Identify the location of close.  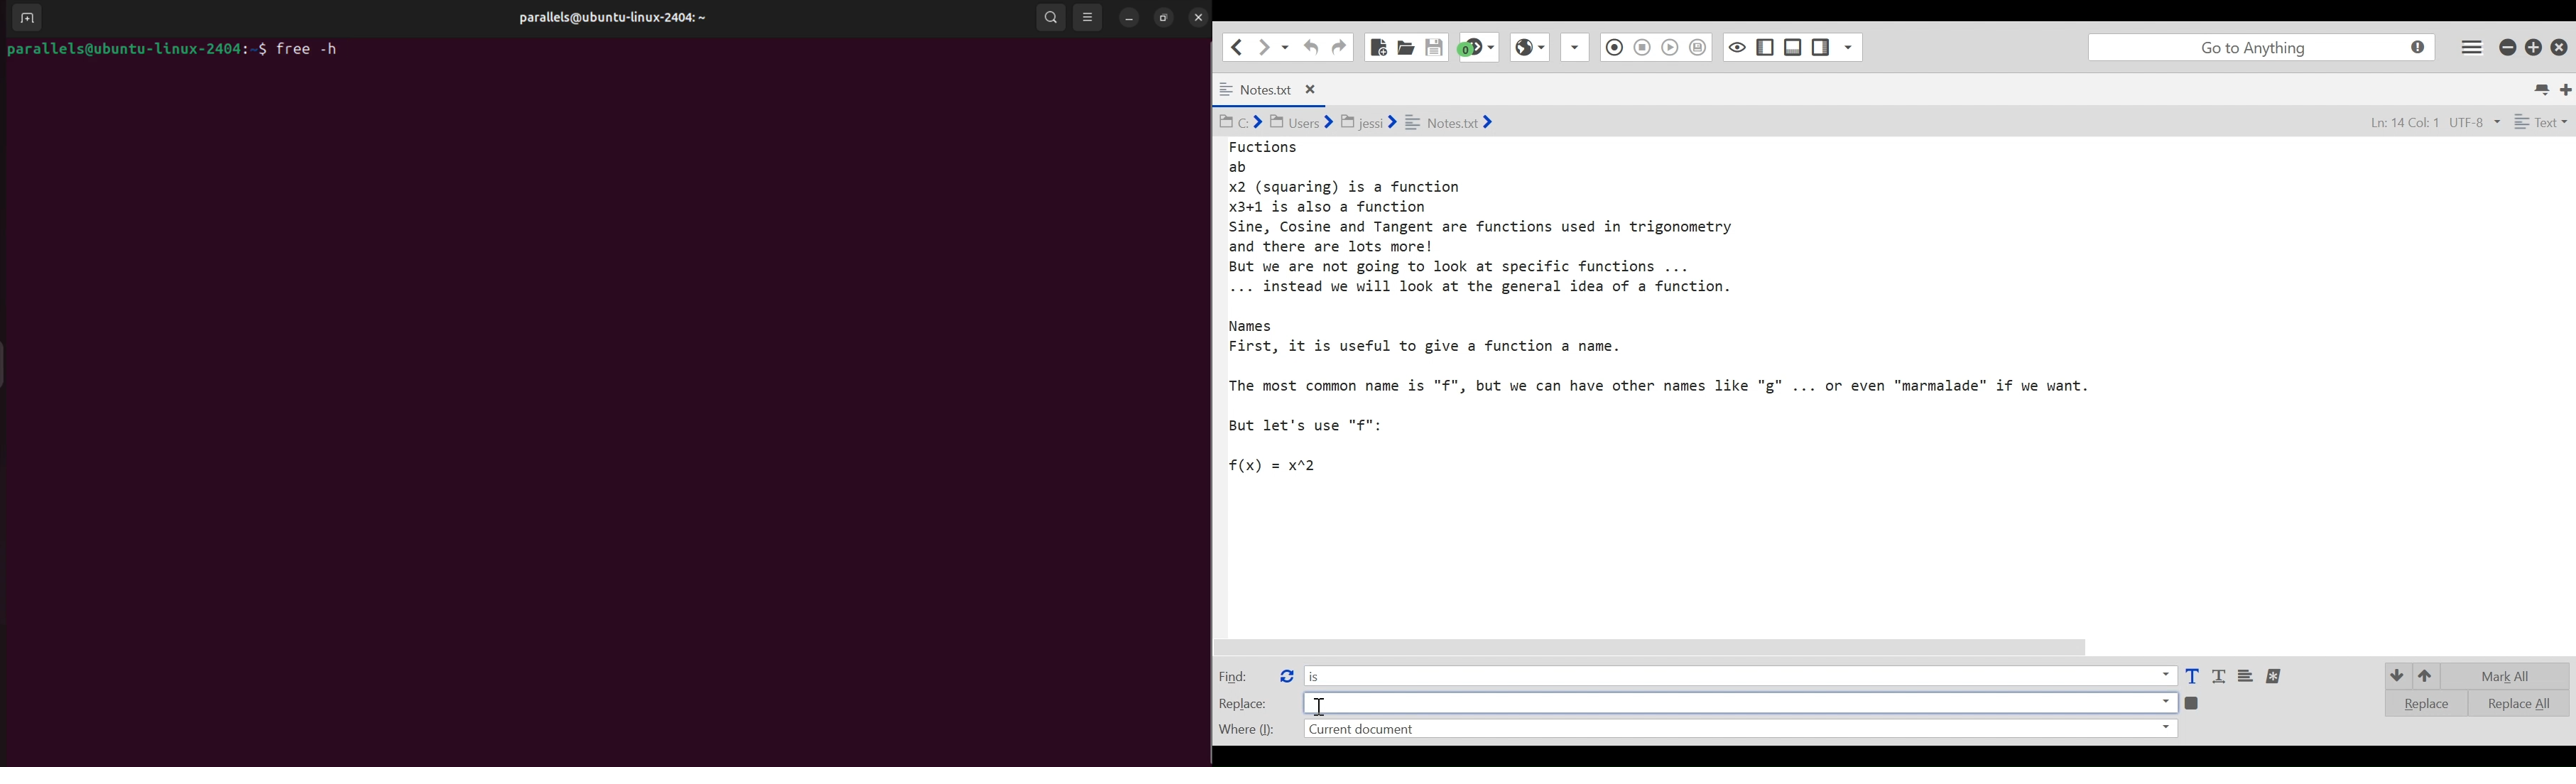
(1198, 17).